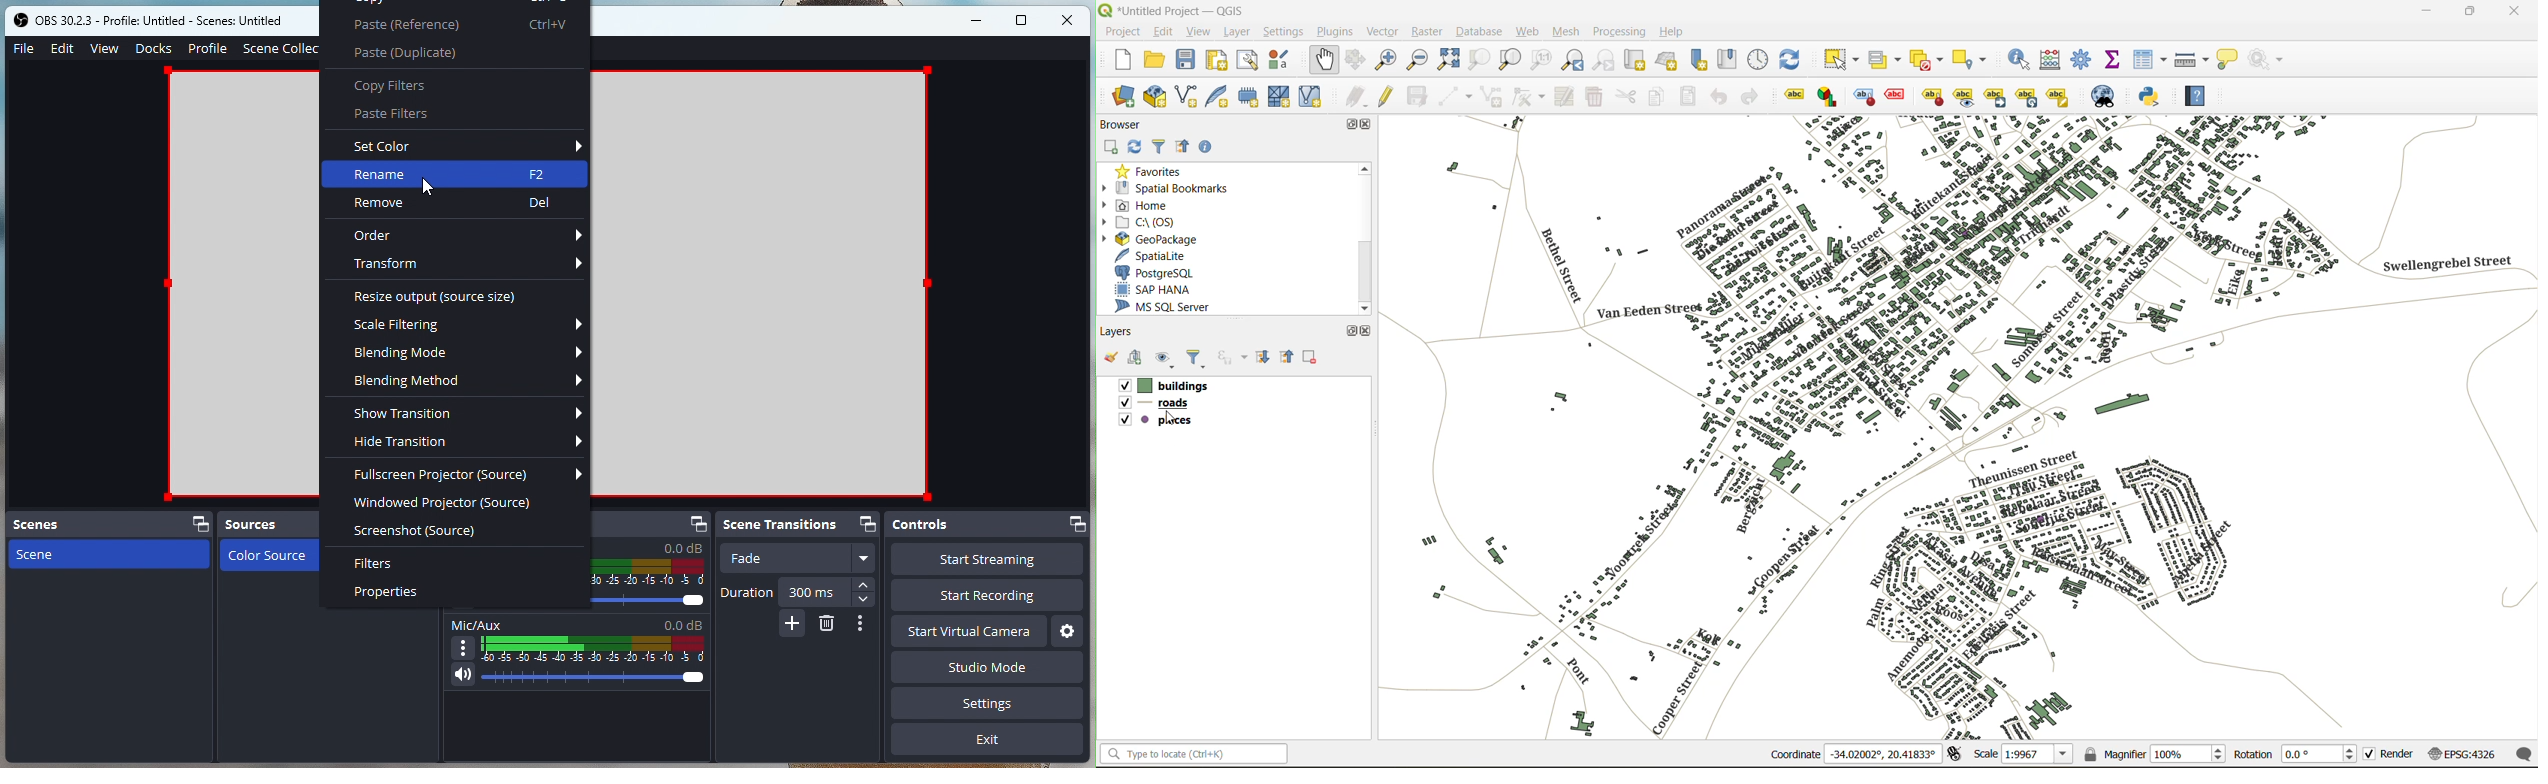  Describe the element at coordinates (466, 443) in the screenshot. I see `Hide Transition` at that location.